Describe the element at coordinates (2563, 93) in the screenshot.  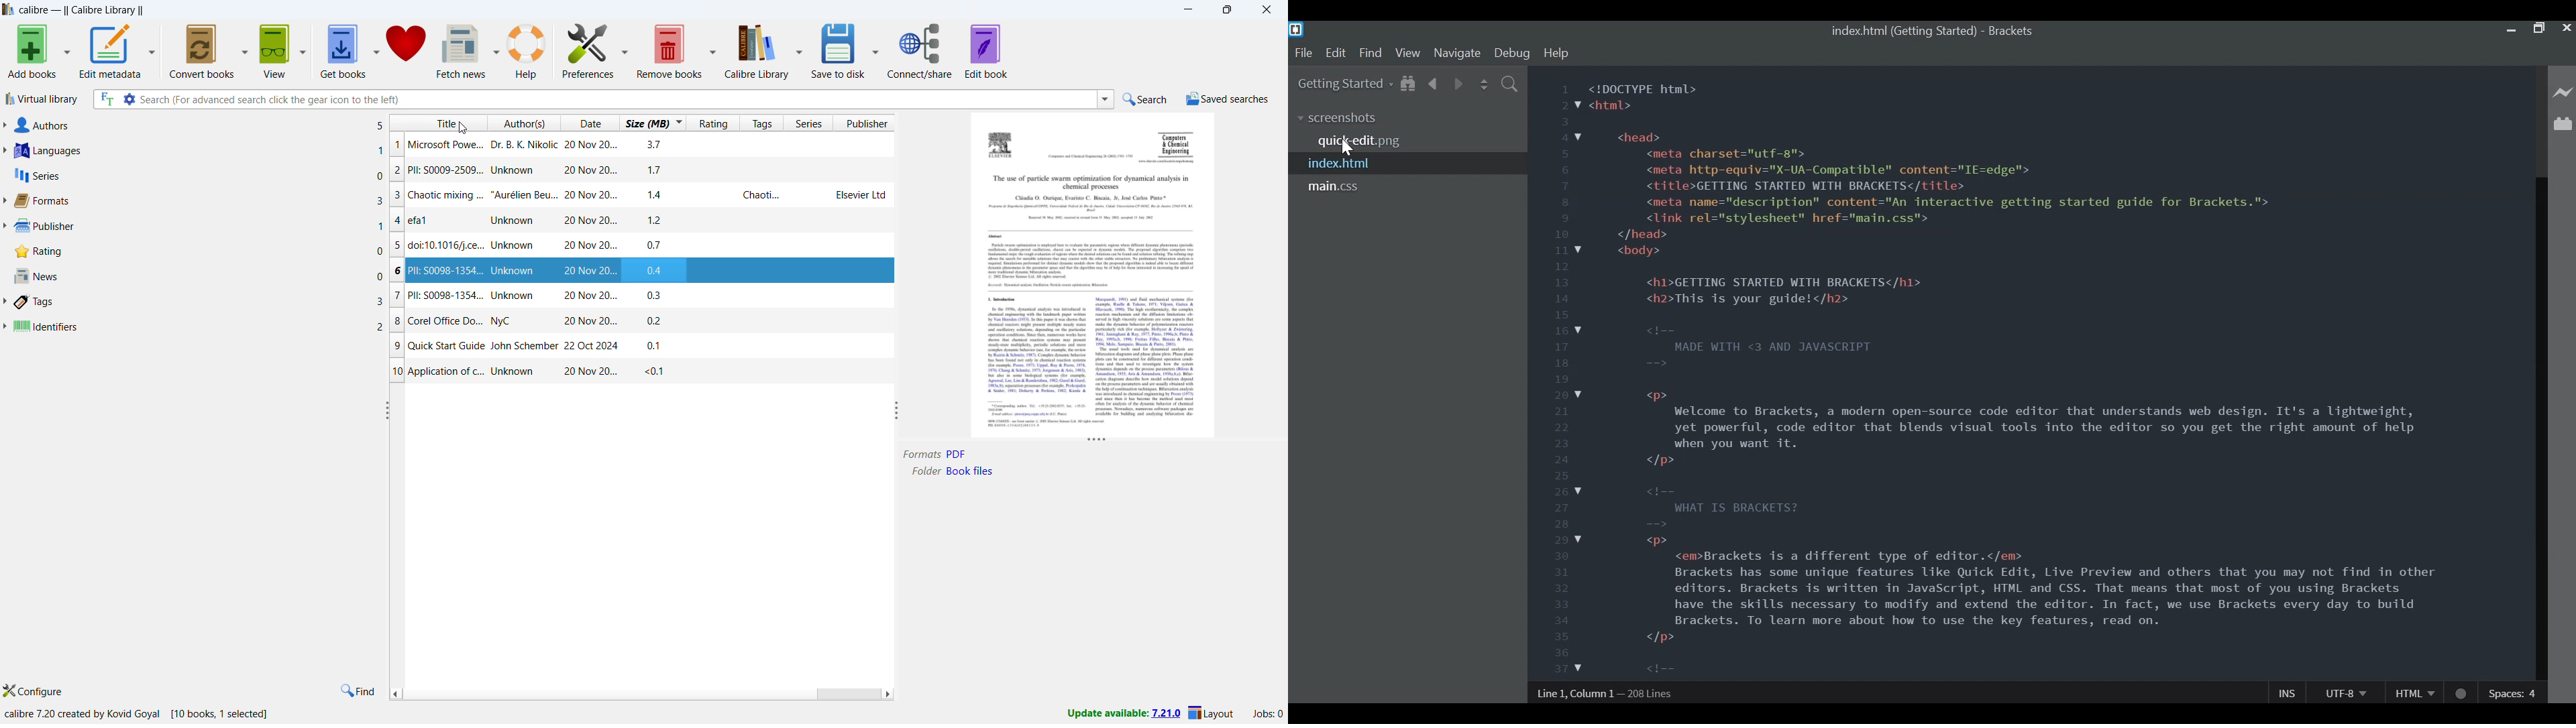
I see `Live Preview` at that location.